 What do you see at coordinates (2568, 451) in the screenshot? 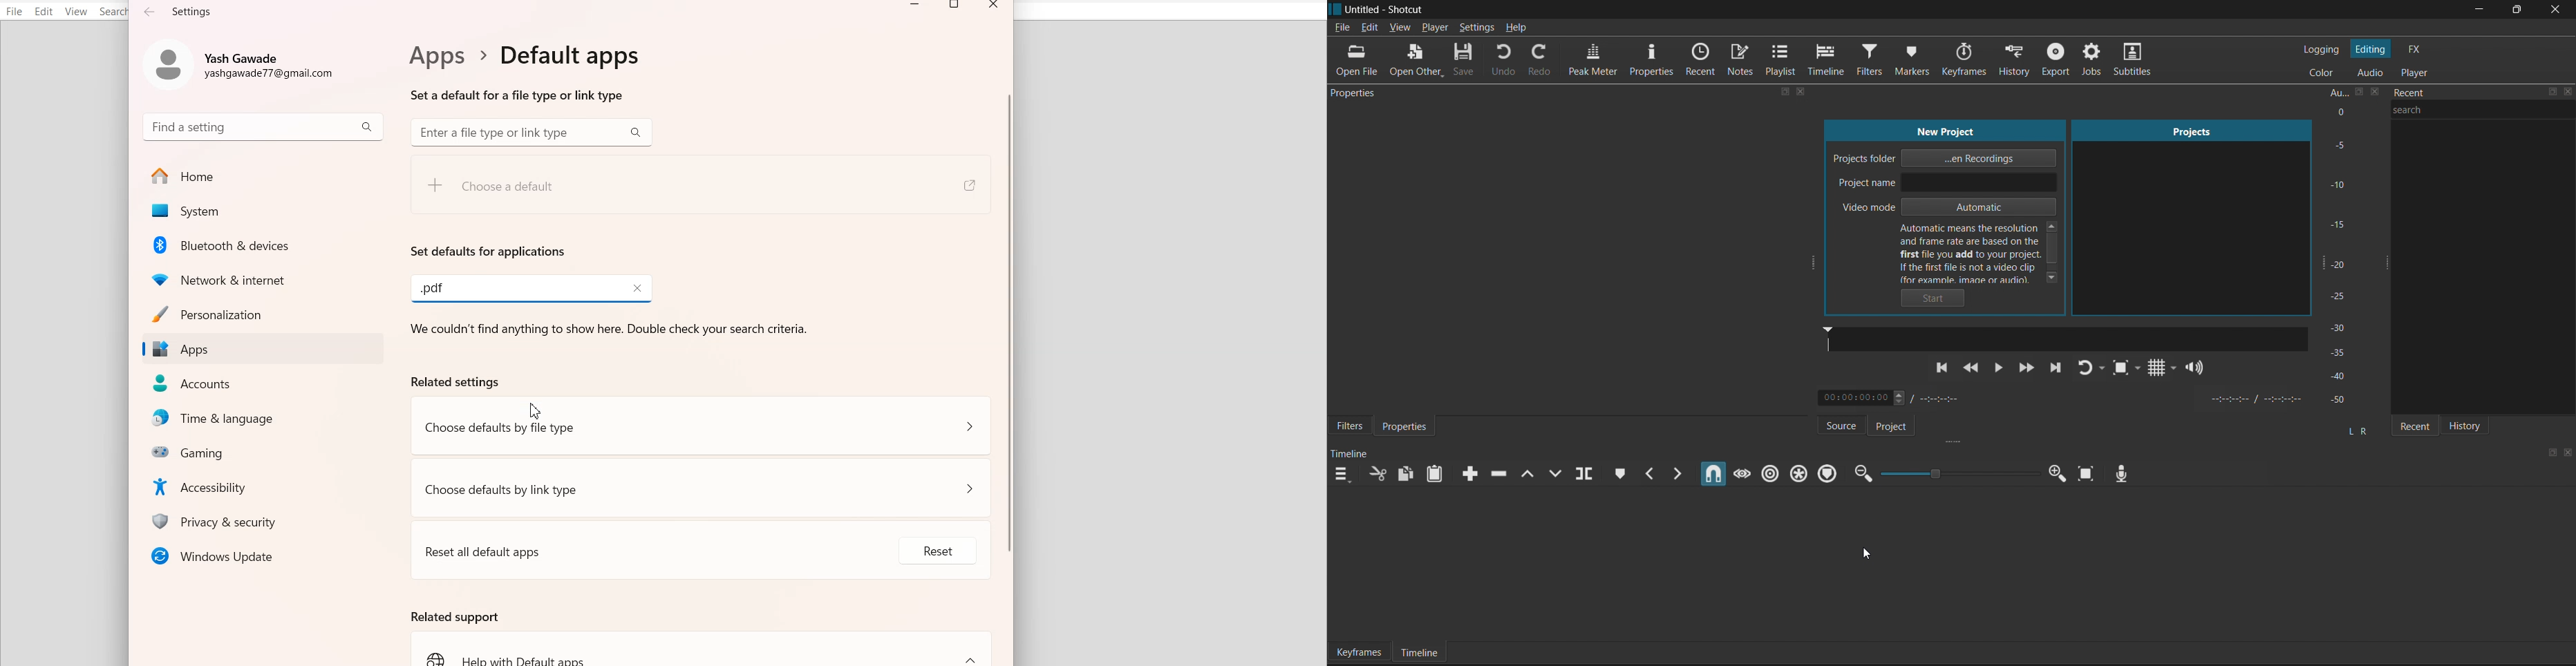
I see `close` at bounding box center [2568, 451].